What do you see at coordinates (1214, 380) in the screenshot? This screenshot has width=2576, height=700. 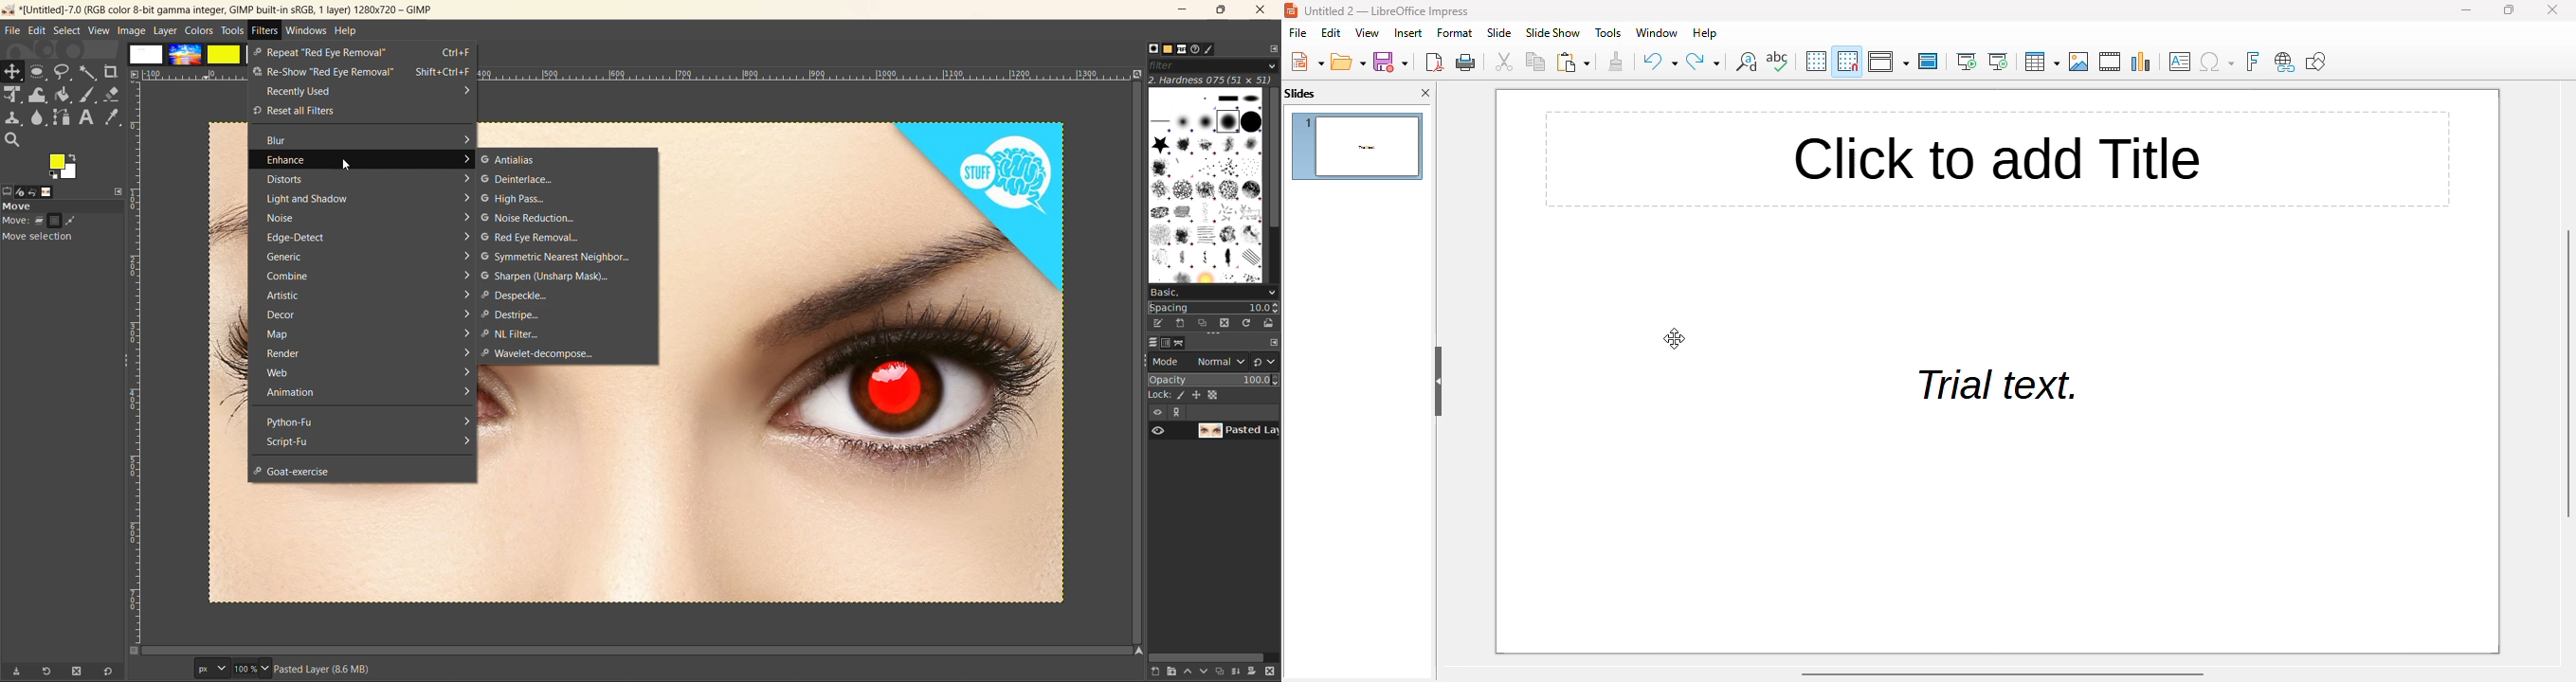 I see `opacity` at bounding box center [1214, 380].